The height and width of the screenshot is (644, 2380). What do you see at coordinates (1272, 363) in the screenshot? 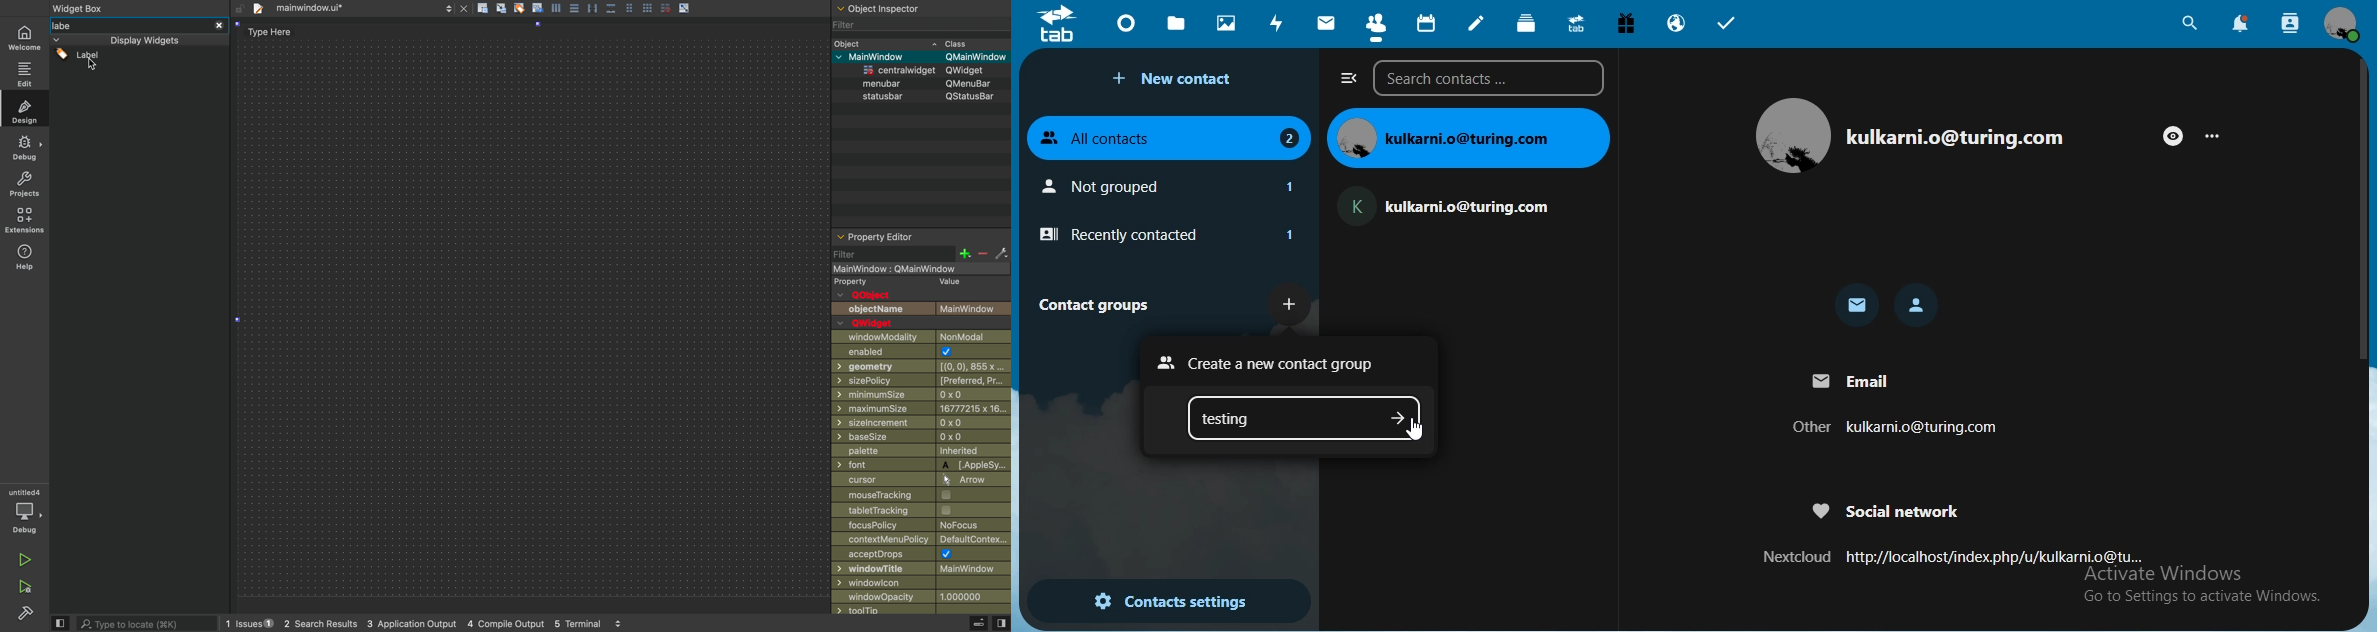
I see `create a new contact group` at bounding box center [1272, 363].